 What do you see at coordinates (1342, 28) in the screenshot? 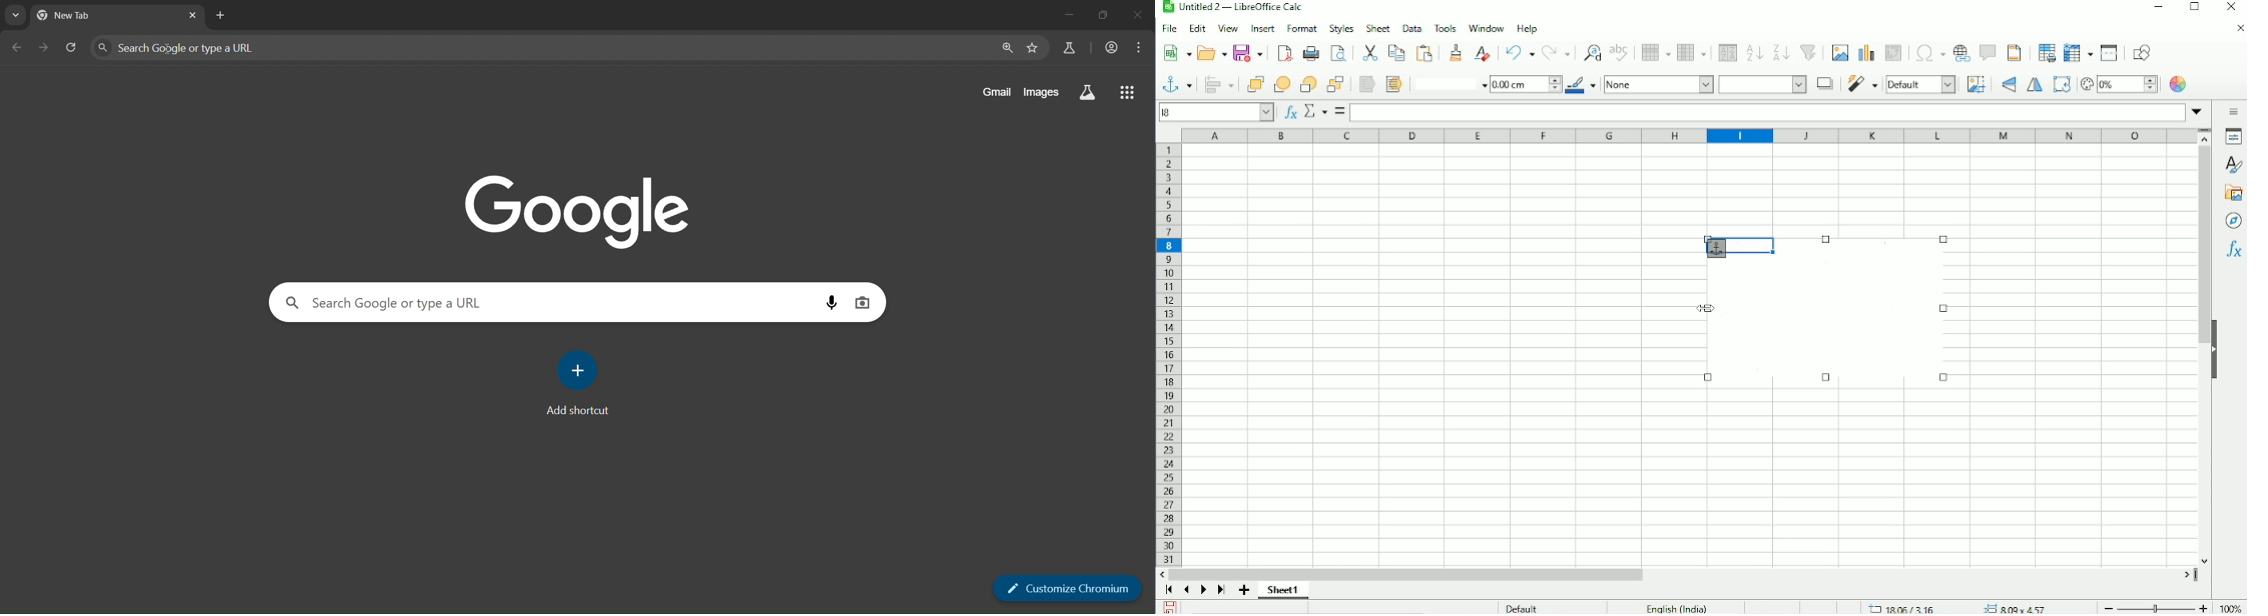
I see `Styles` at bounding box center [1342, 28].